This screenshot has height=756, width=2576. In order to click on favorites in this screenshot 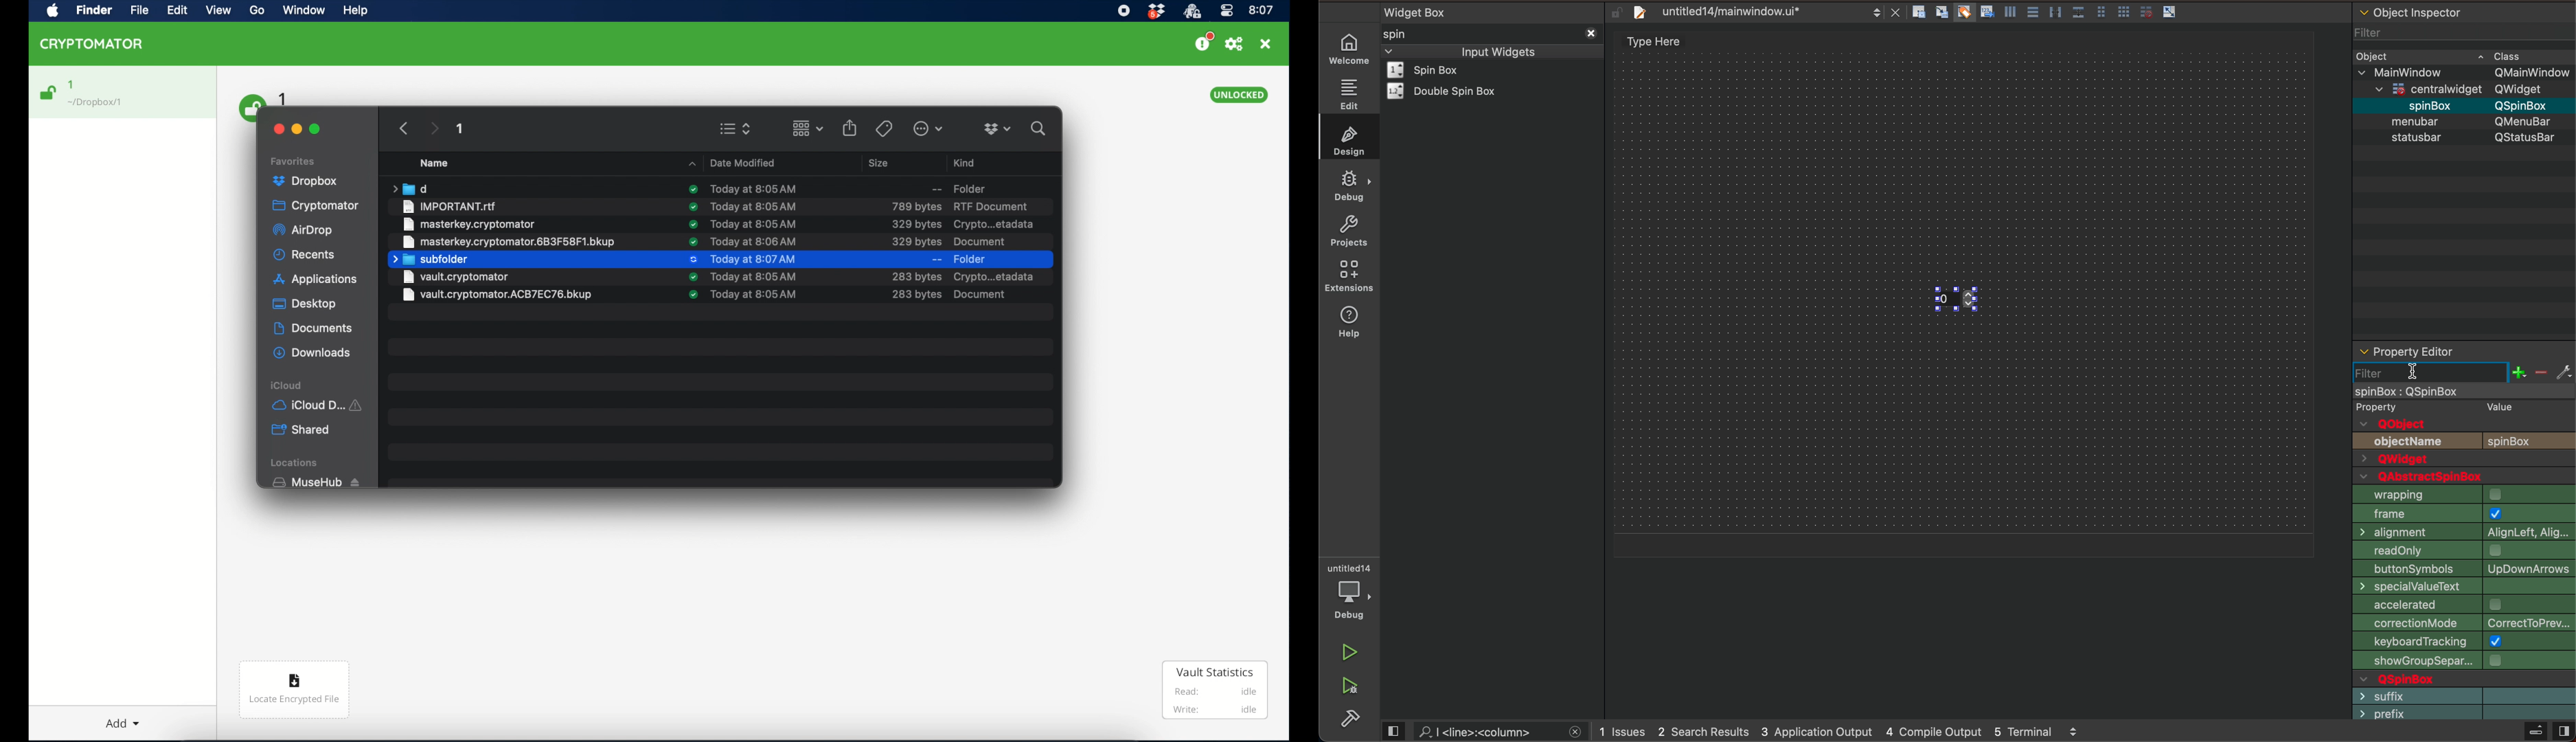, I will do `click(295, 159)`.